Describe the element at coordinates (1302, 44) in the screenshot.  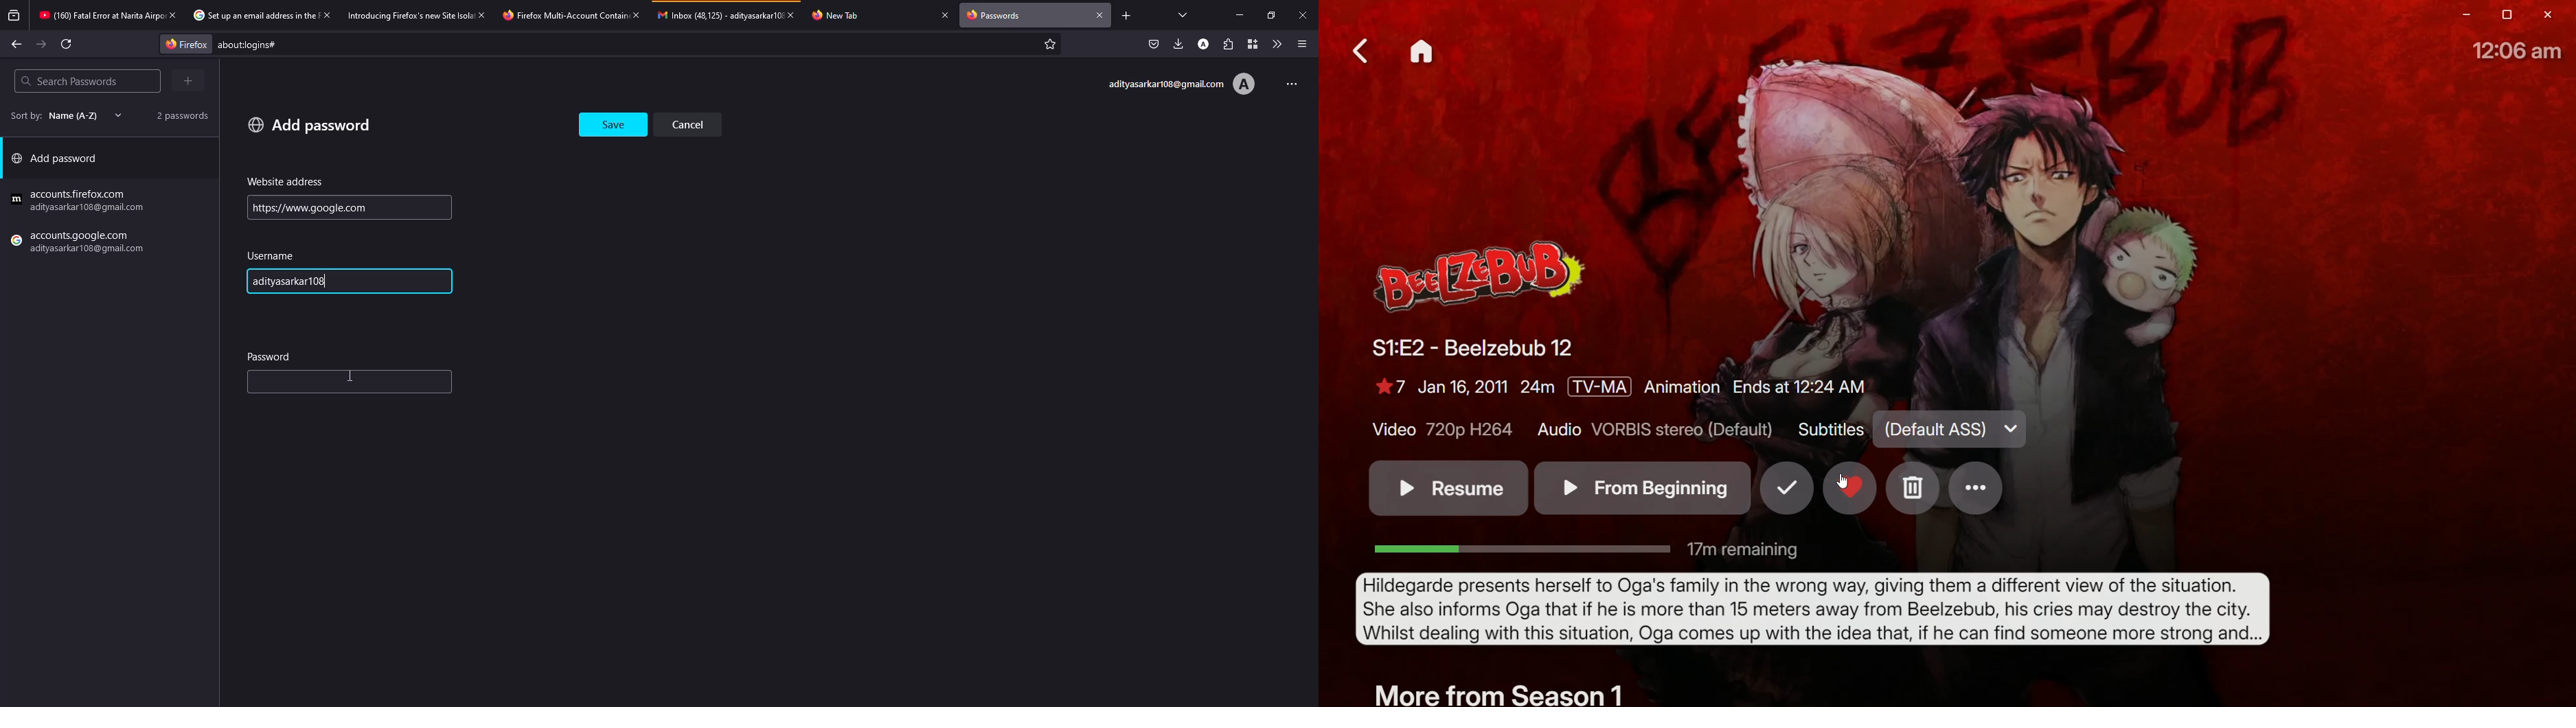
I see `menu` at that location.